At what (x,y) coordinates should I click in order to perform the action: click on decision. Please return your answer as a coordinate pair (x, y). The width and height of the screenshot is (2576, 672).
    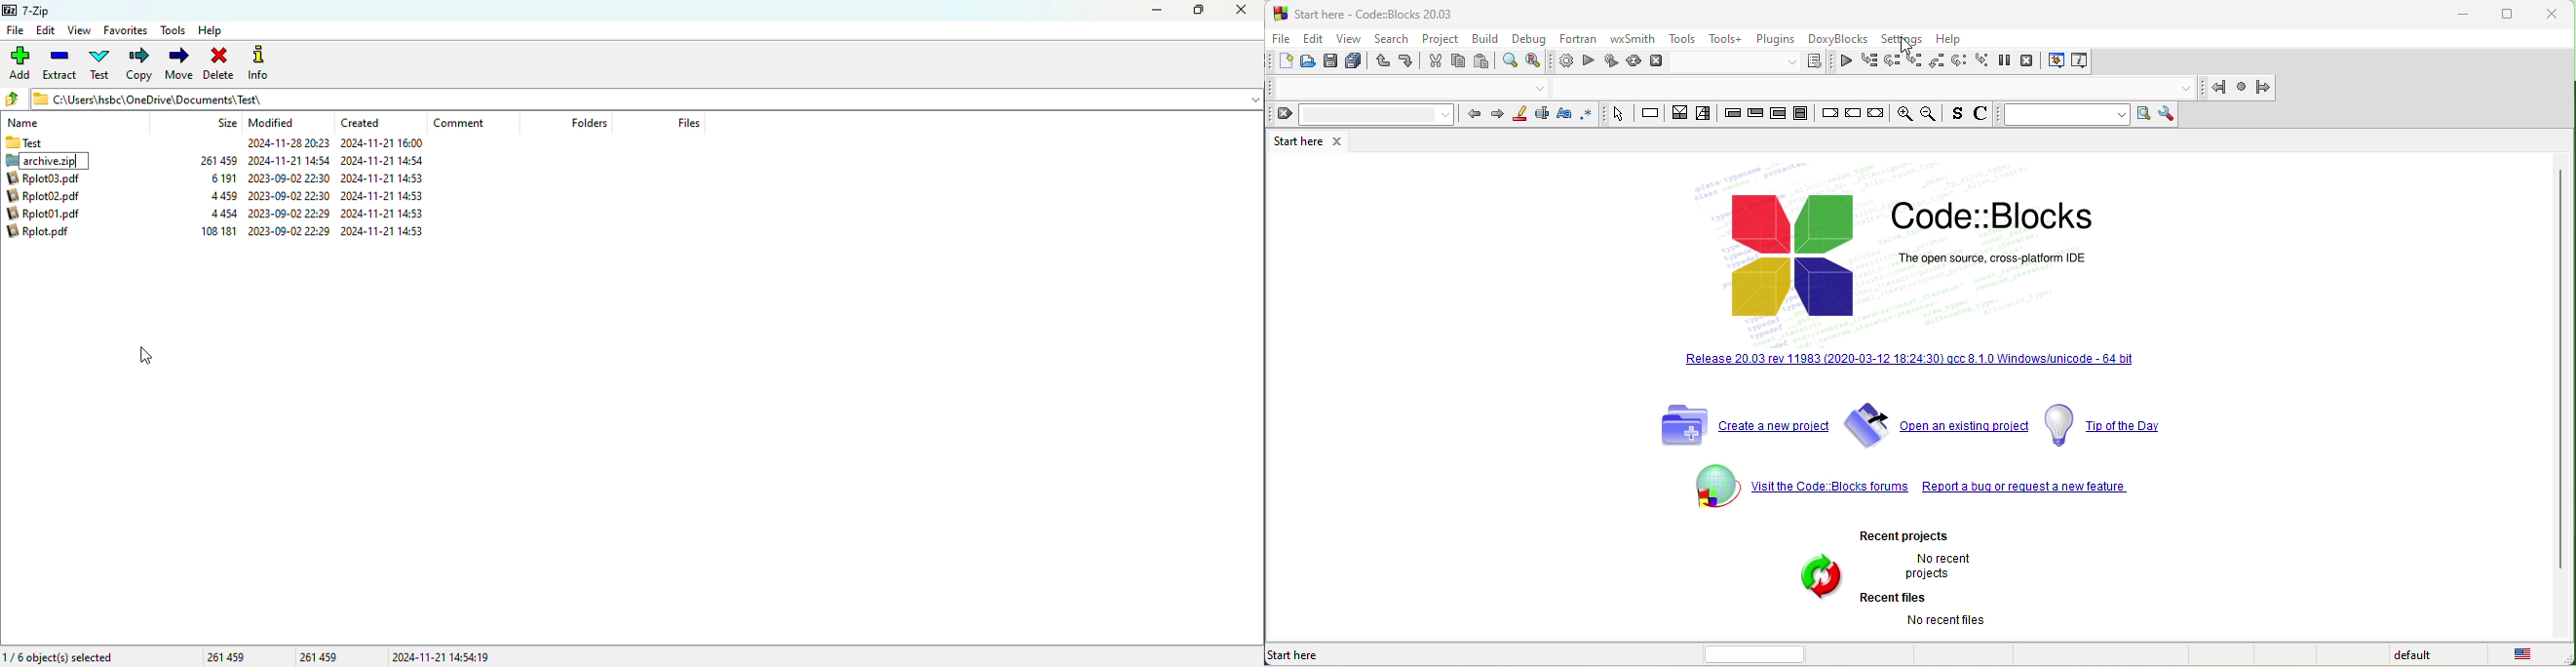
    Looking at the image, I should click on (1681, 114).